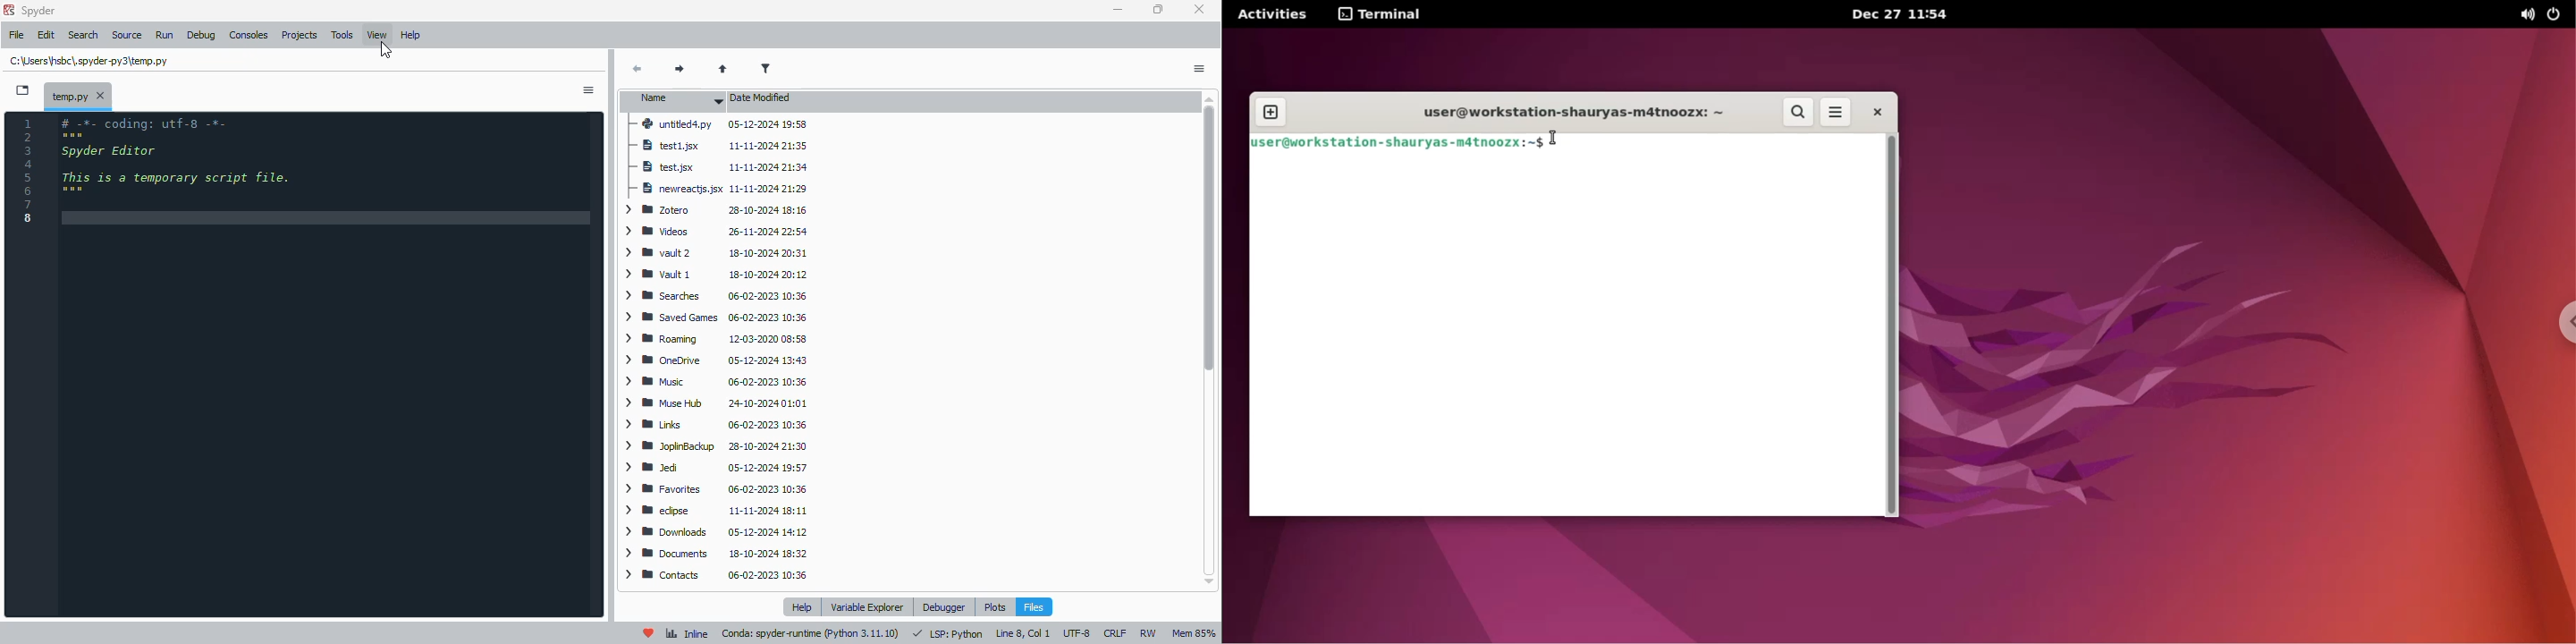 This screenshot has width=2576, height=644. What do you see at coordinates (676, 101) in the screenshot?
I see `name` at bounding box center [676, 101].